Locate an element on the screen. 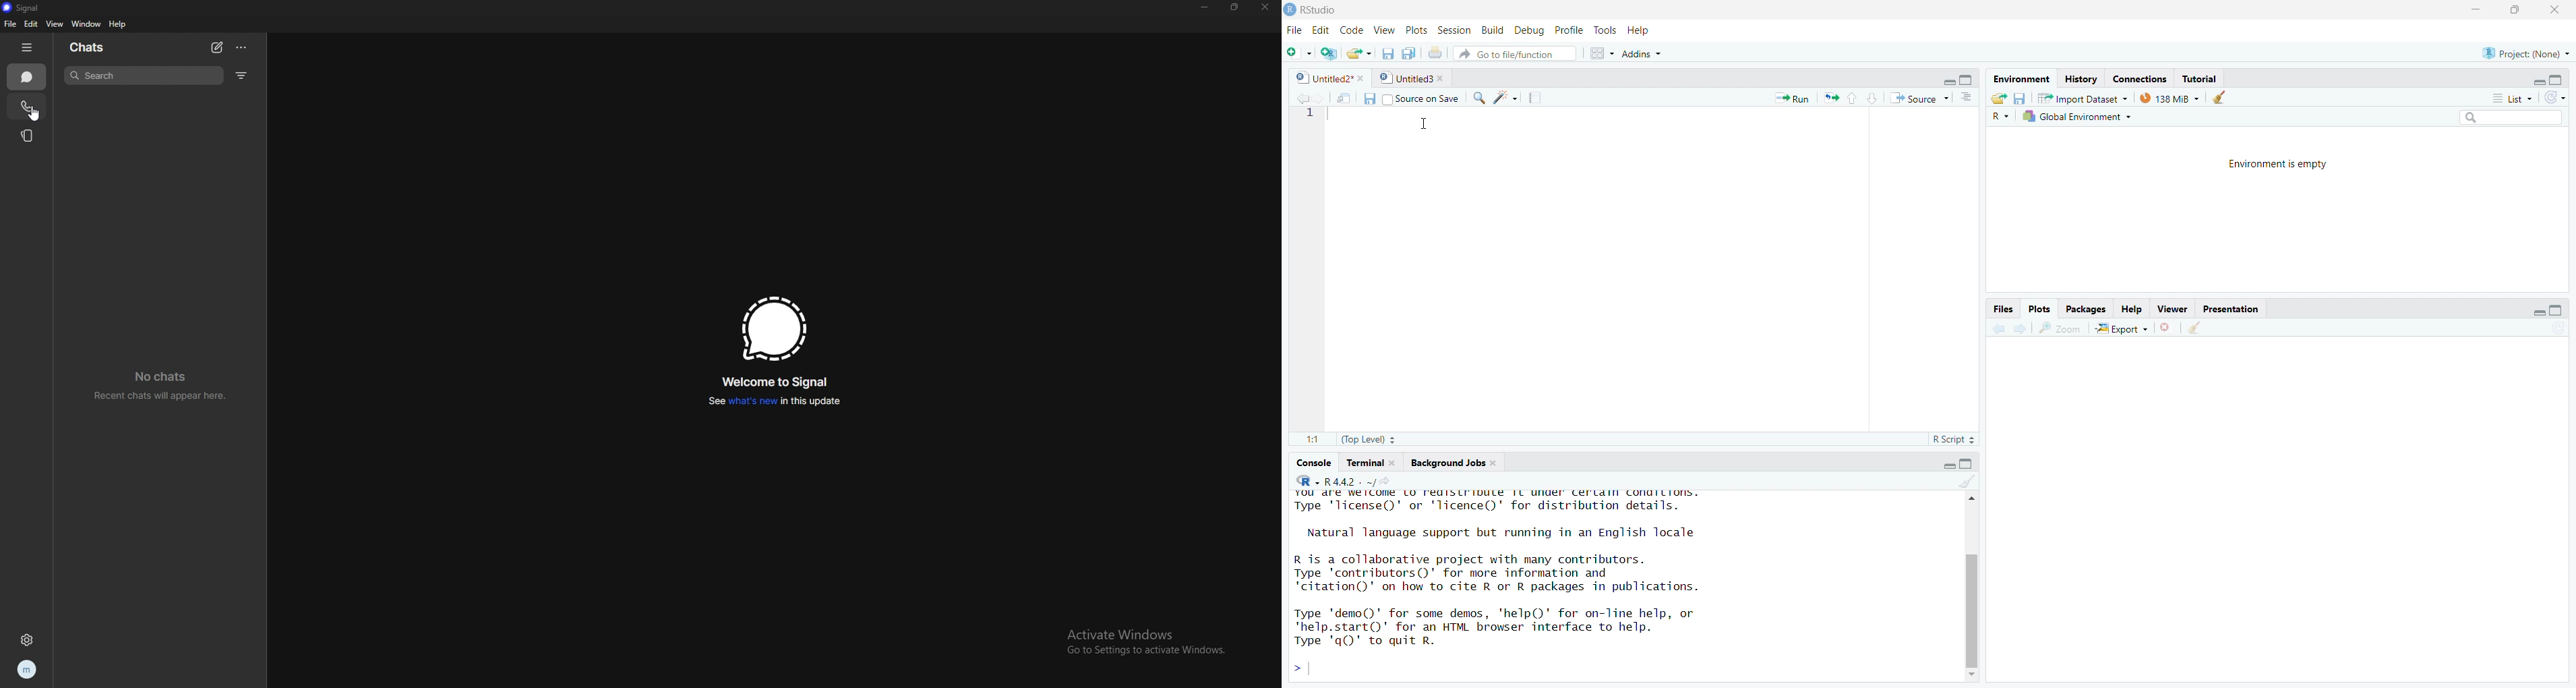 The image size is (2576, 700). stories is located at coordinates (28, 134).